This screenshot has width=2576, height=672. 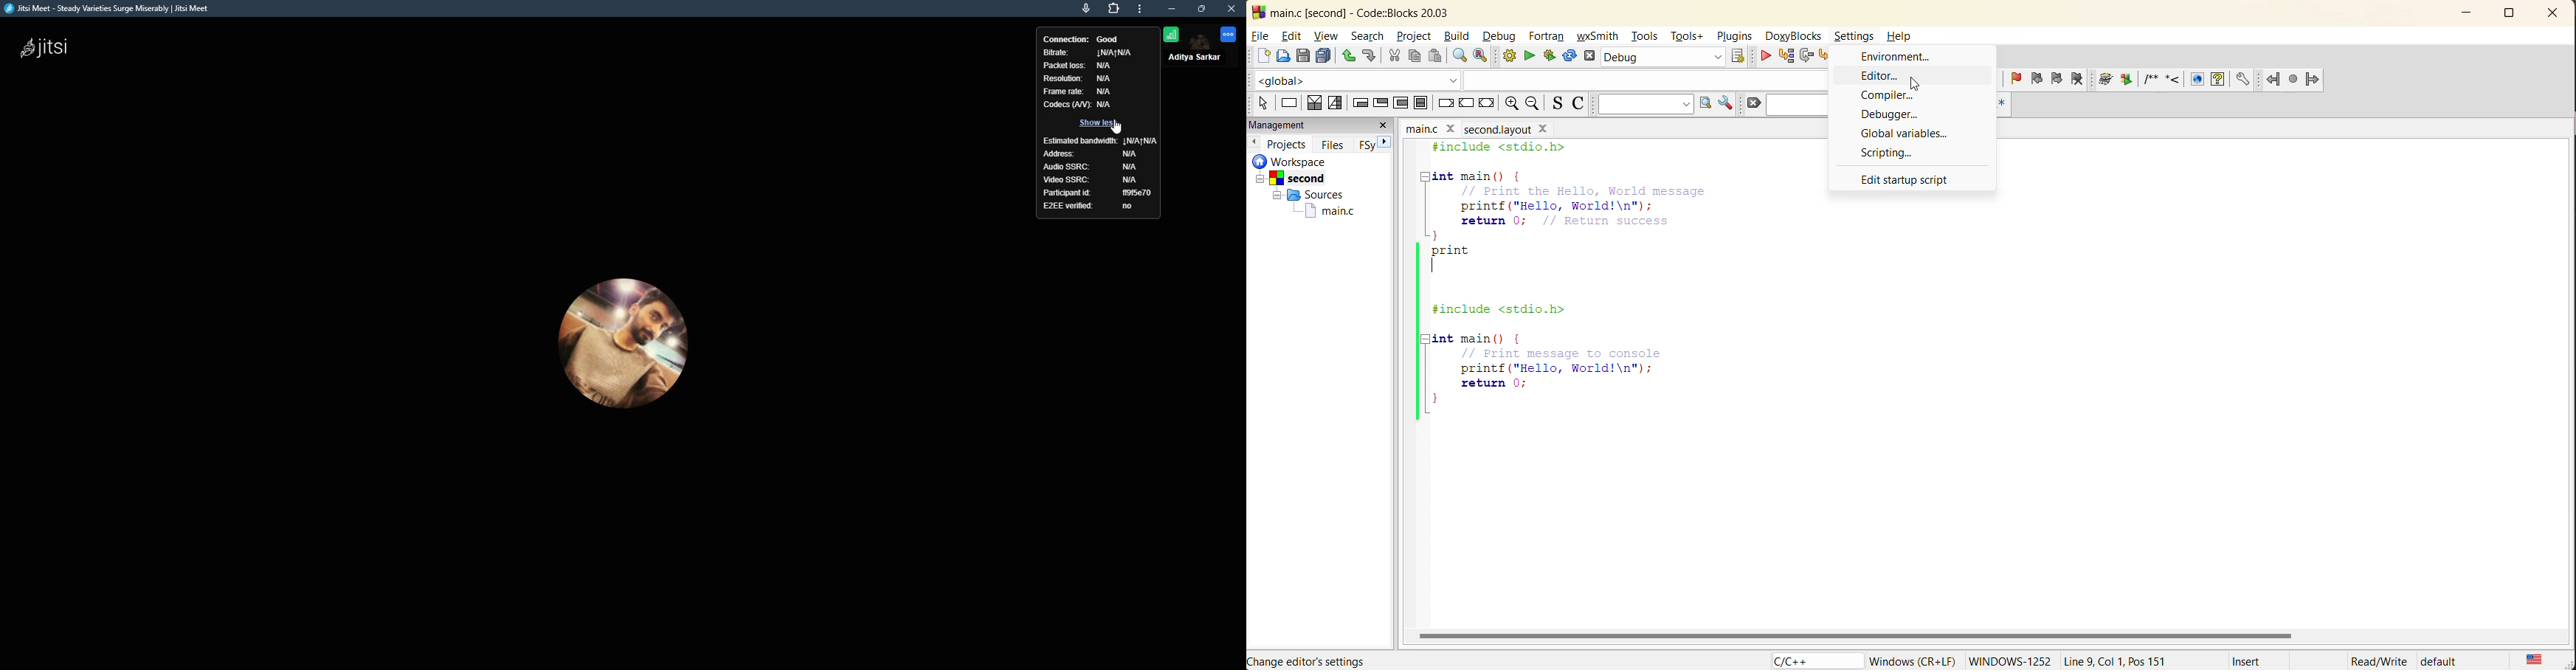 I want to click on tools+, so click(x=1688, y=35).